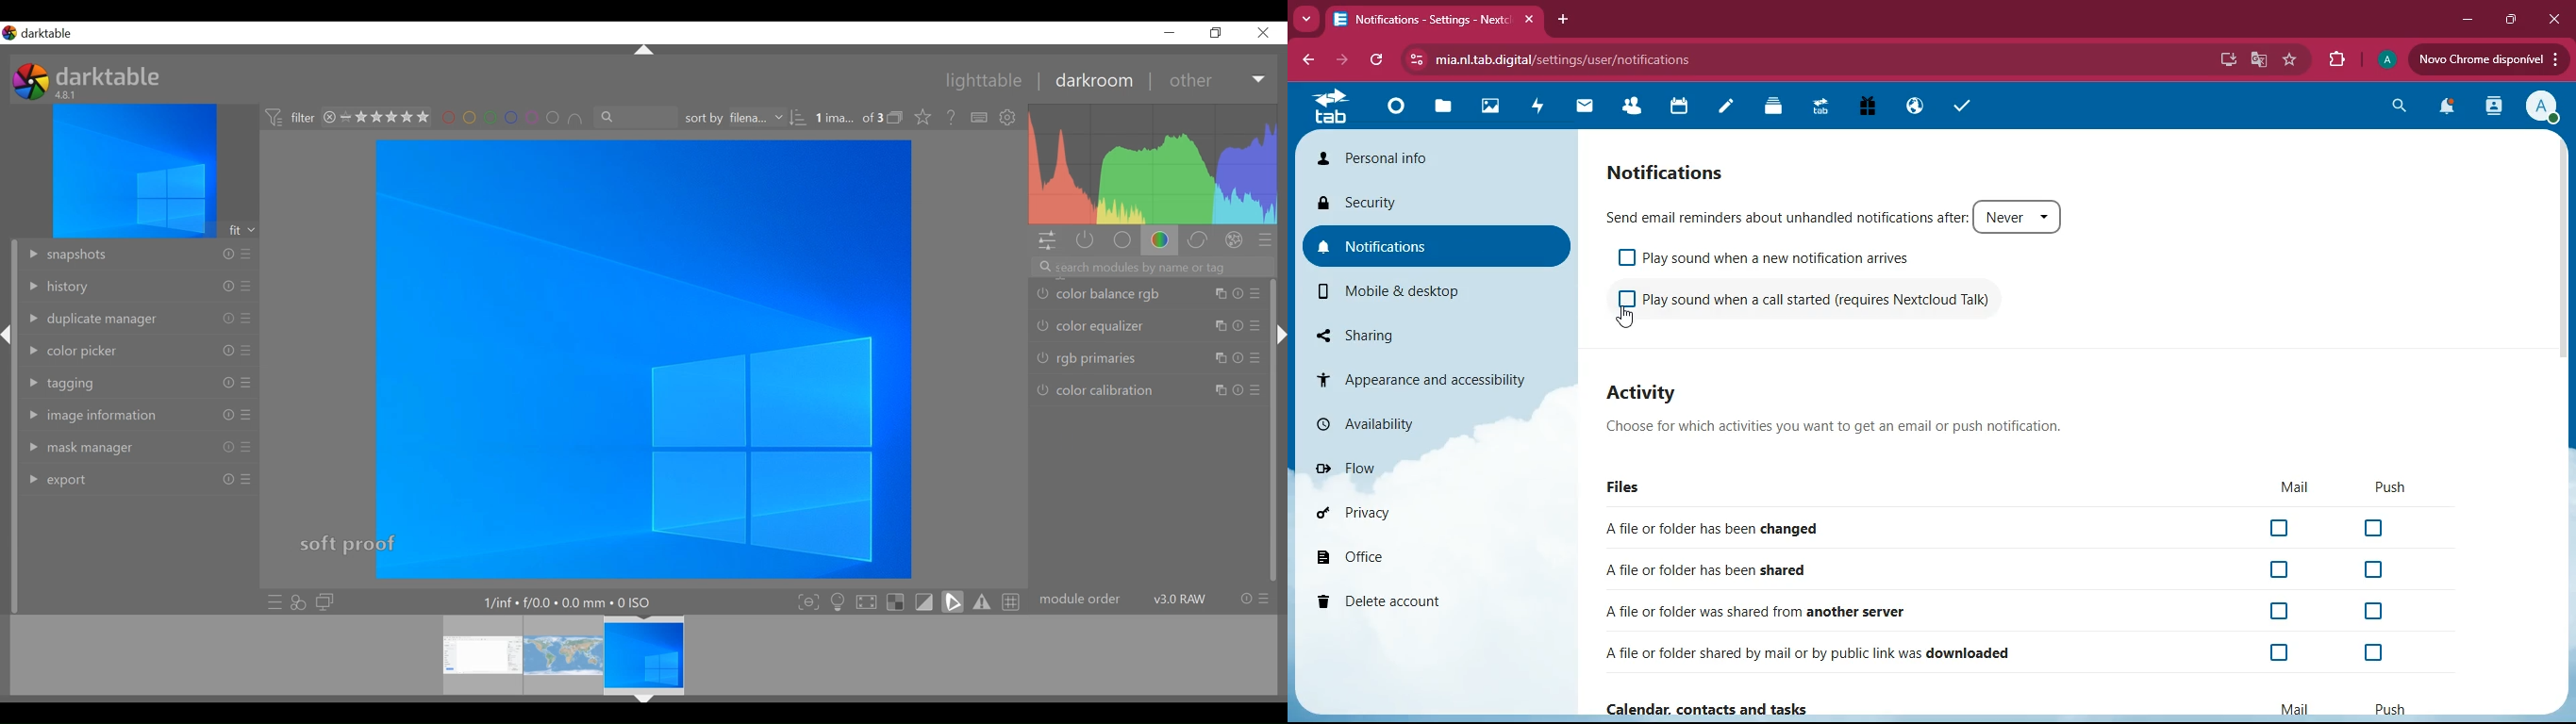  Describe the element at coordinates (1239, 391) in the screenshot. I see `info` at that location.